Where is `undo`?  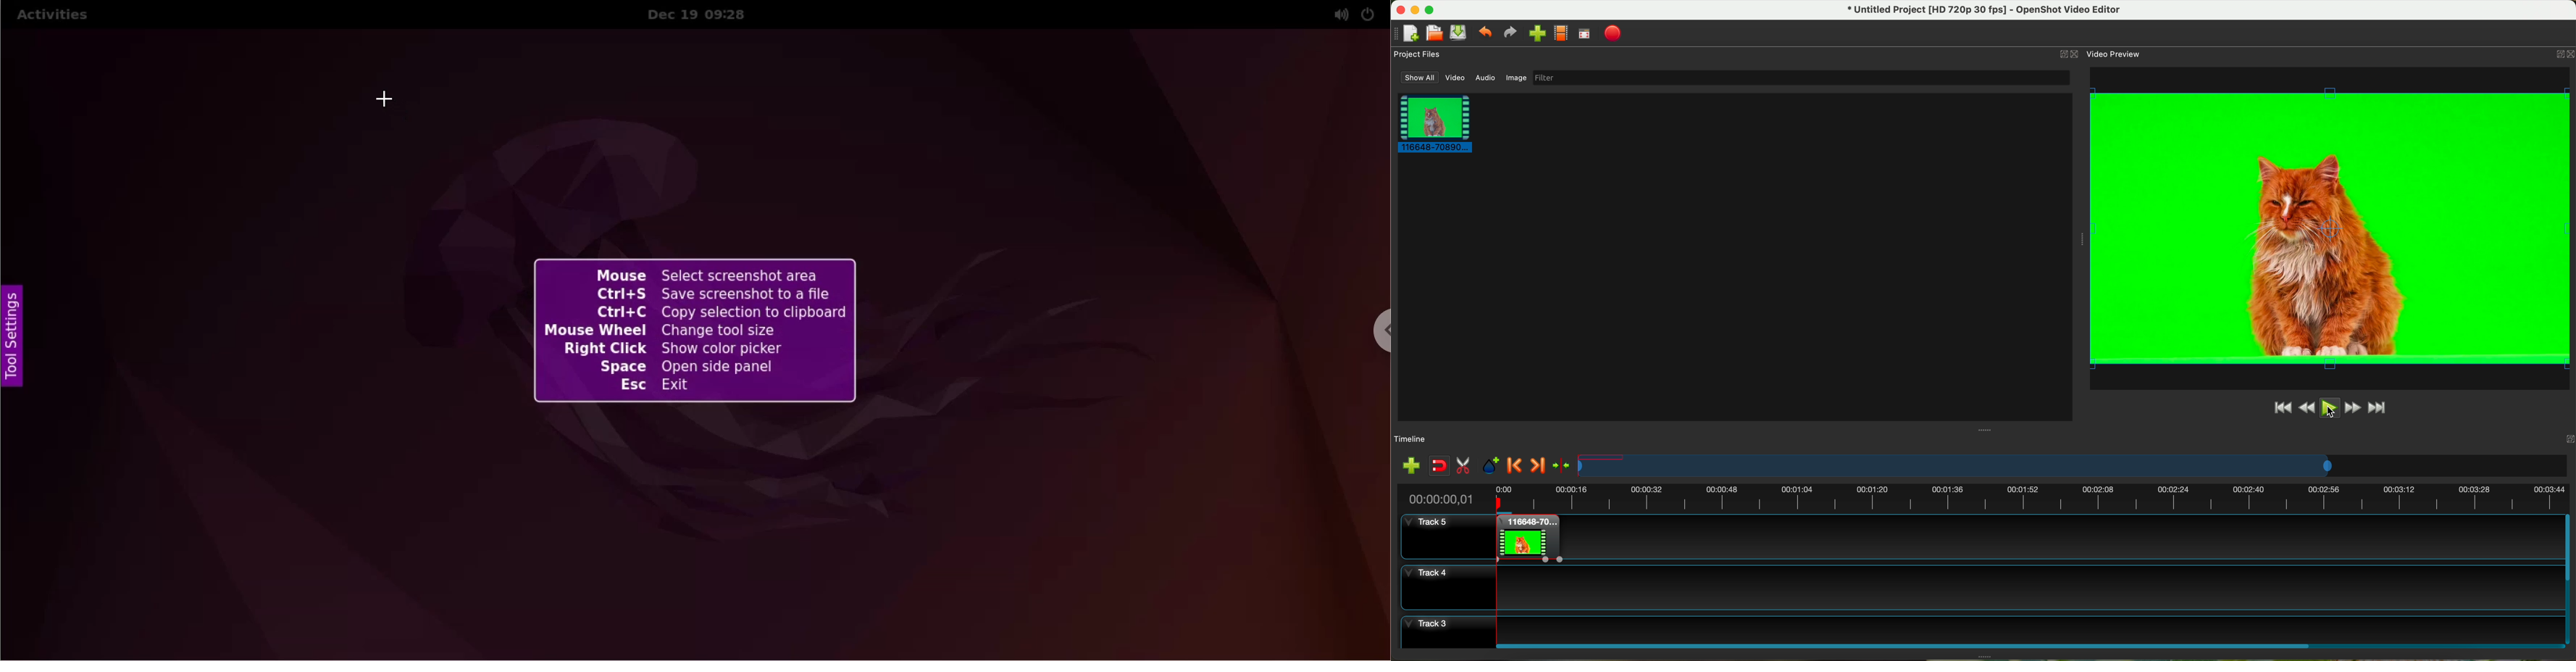 undo is located at coordinates (1484, 31).